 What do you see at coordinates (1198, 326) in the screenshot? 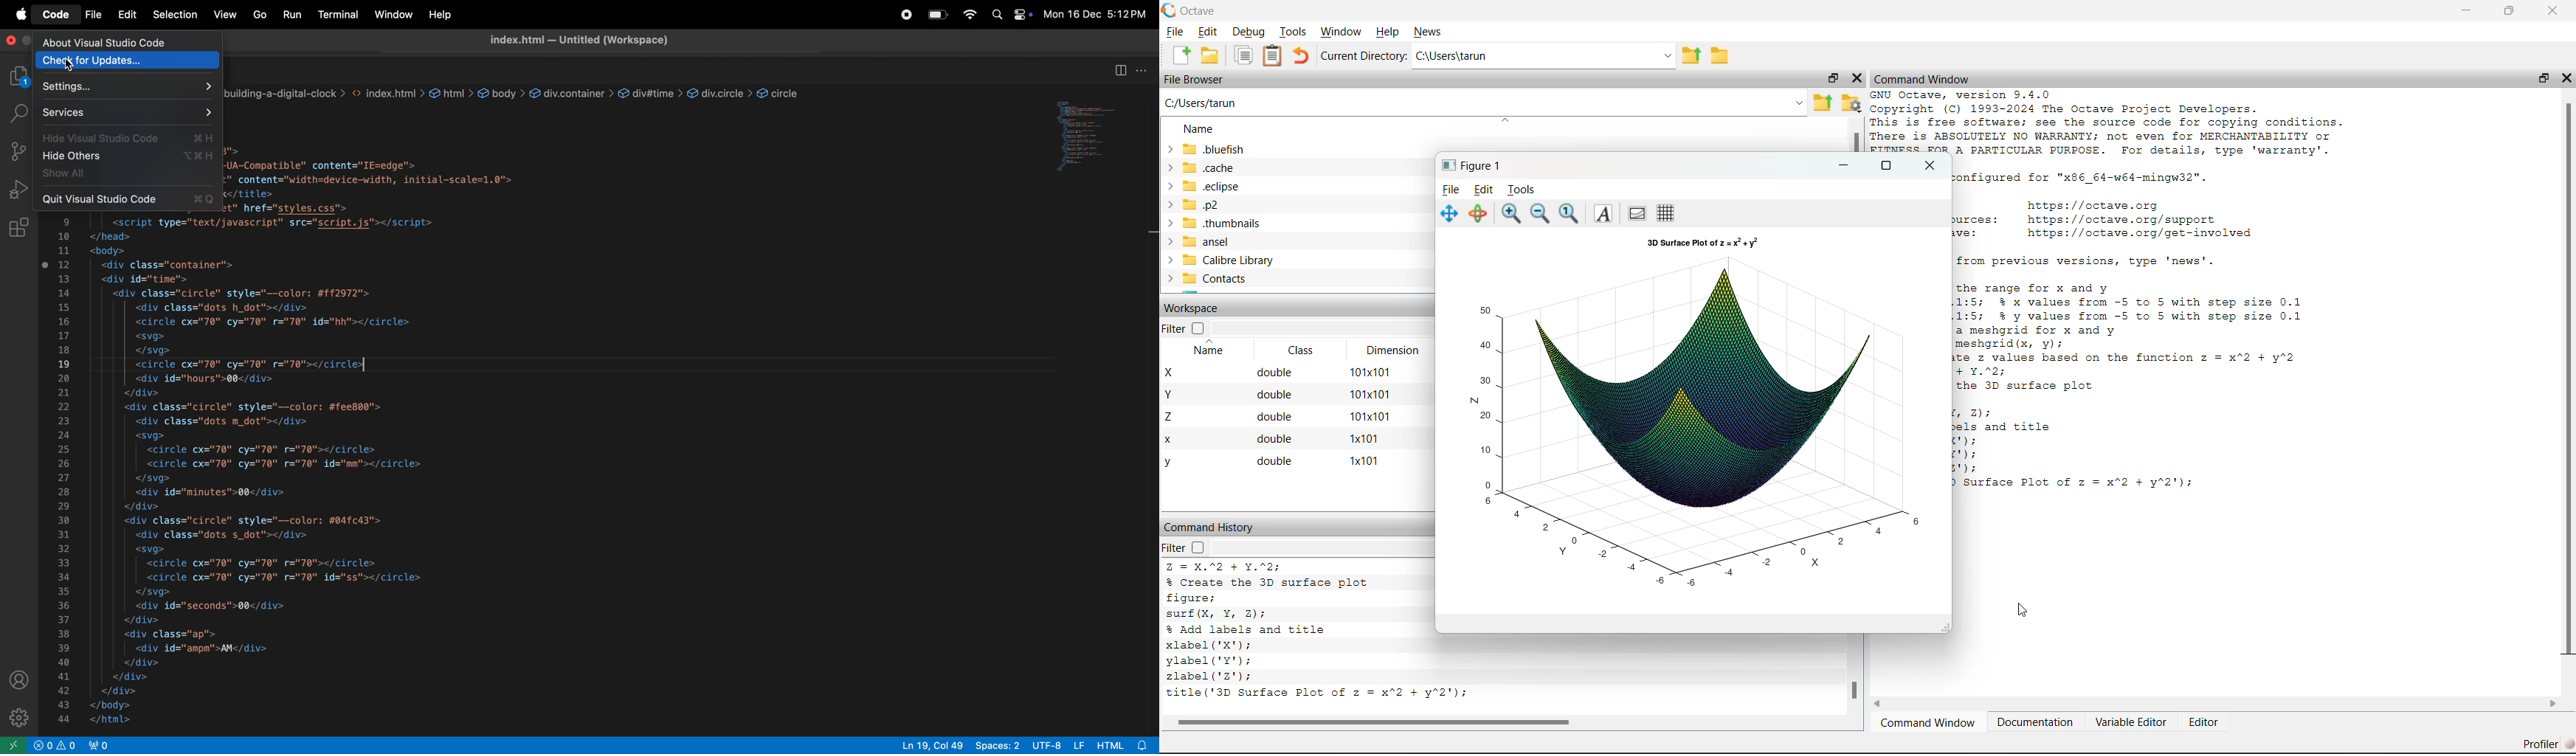
I see `Checkbox` at bounding box center [1198, 326].